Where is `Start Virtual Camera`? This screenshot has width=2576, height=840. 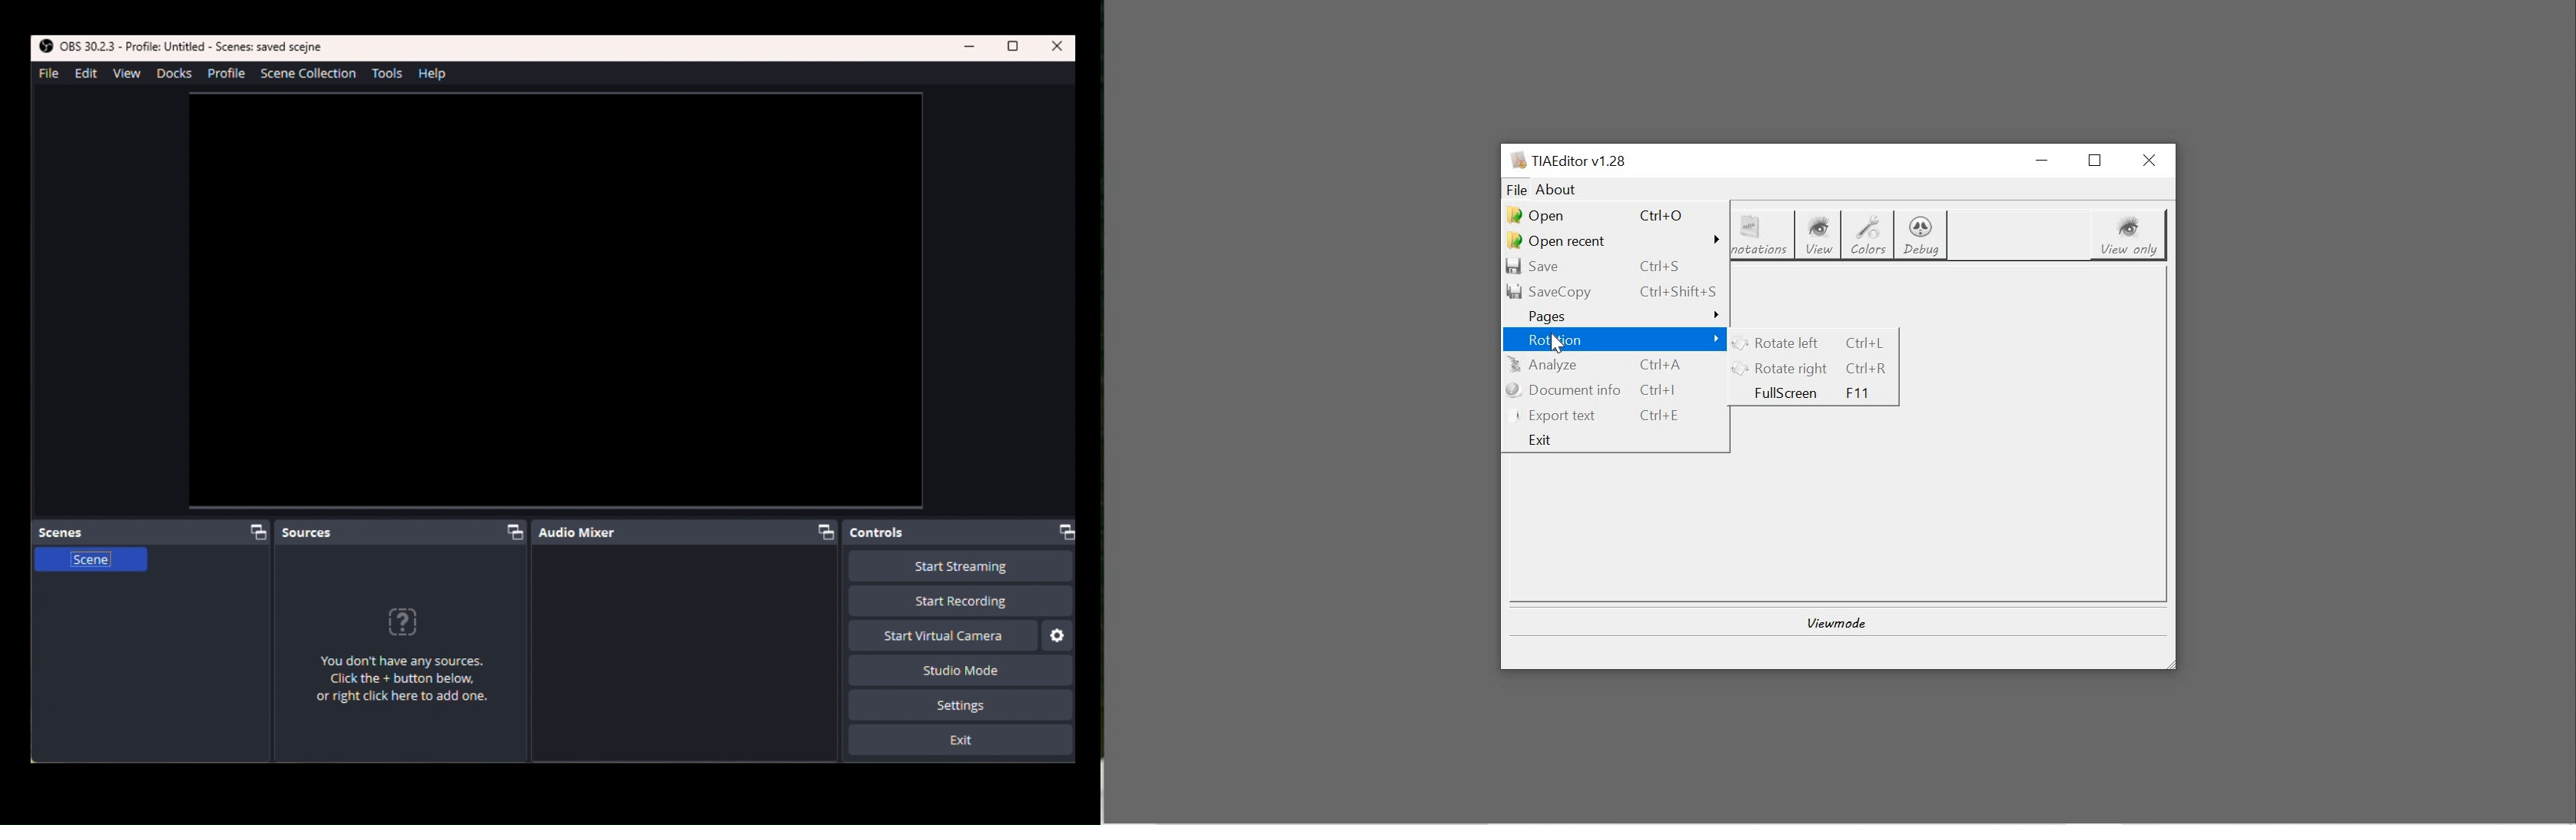
Start Virtual Camera is located at coordinates (943, 636).